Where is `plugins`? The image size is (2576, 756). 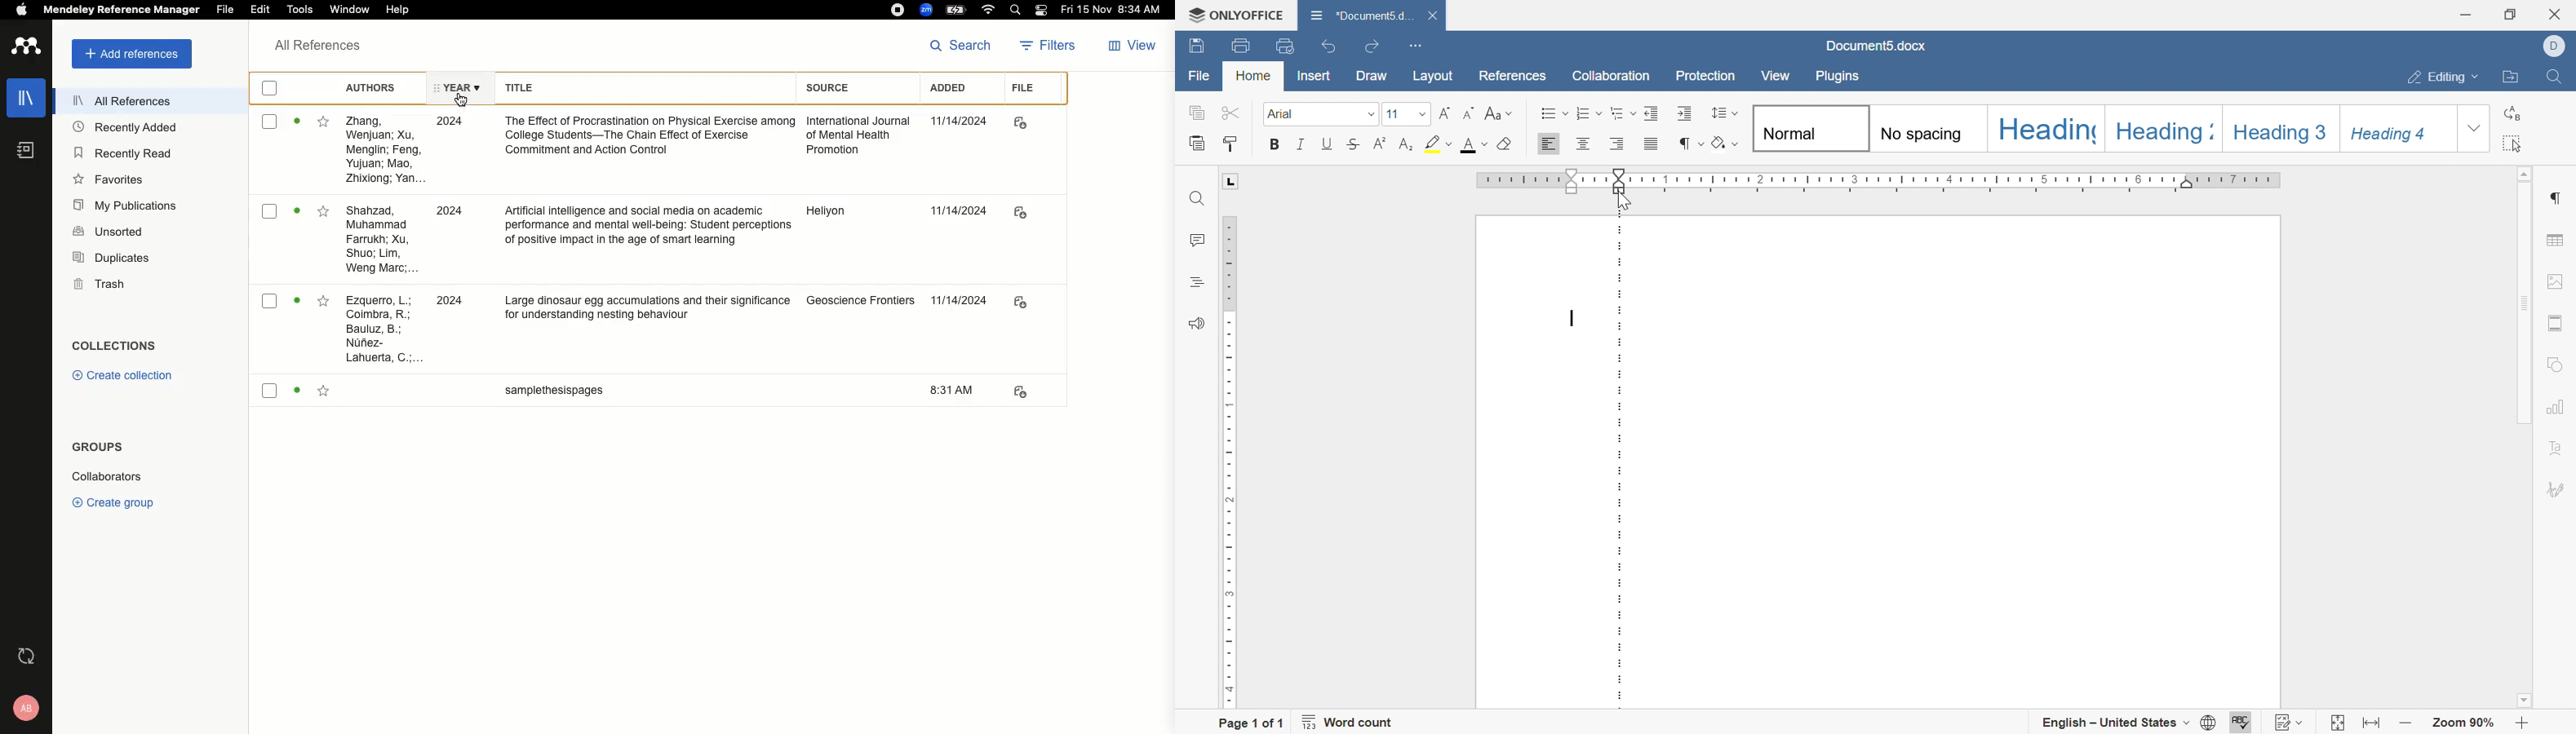
plugins is located at coordinates (1840, 79).